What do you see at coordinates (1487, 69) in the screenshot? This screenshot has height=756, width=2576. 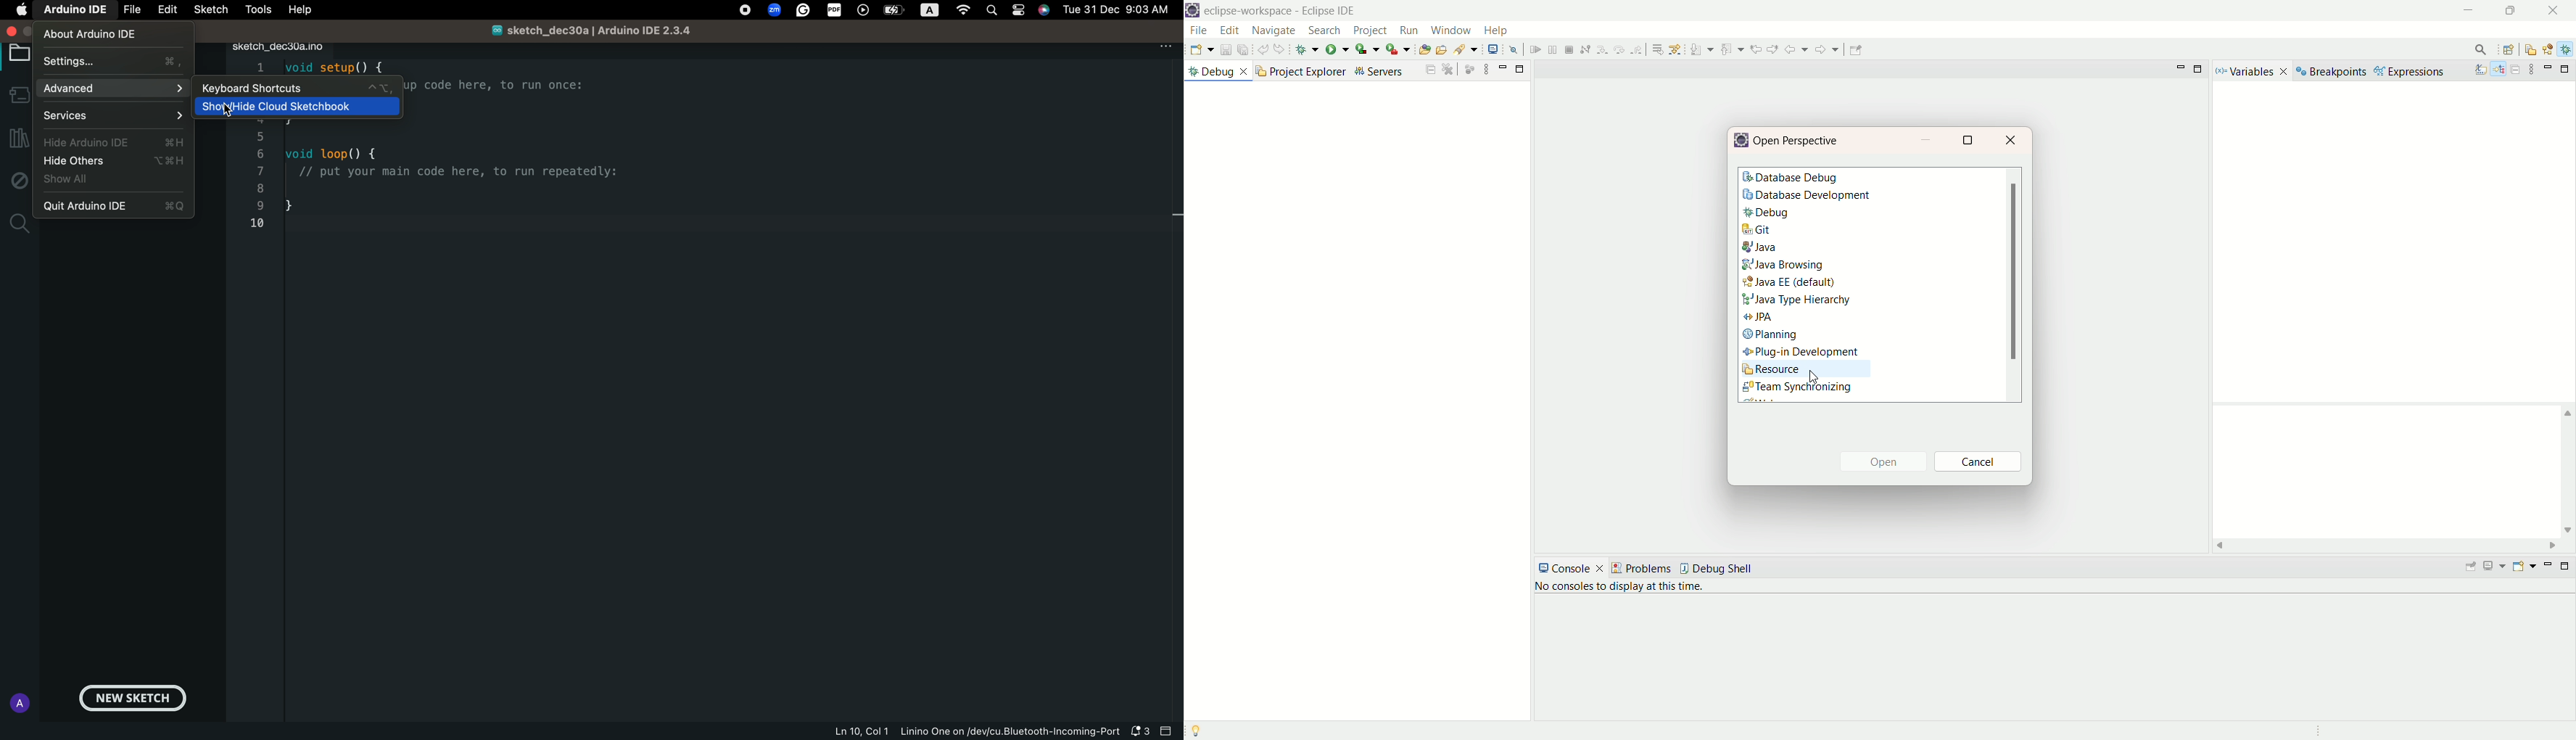 I see `view options` at bounding box center [1487, 69].